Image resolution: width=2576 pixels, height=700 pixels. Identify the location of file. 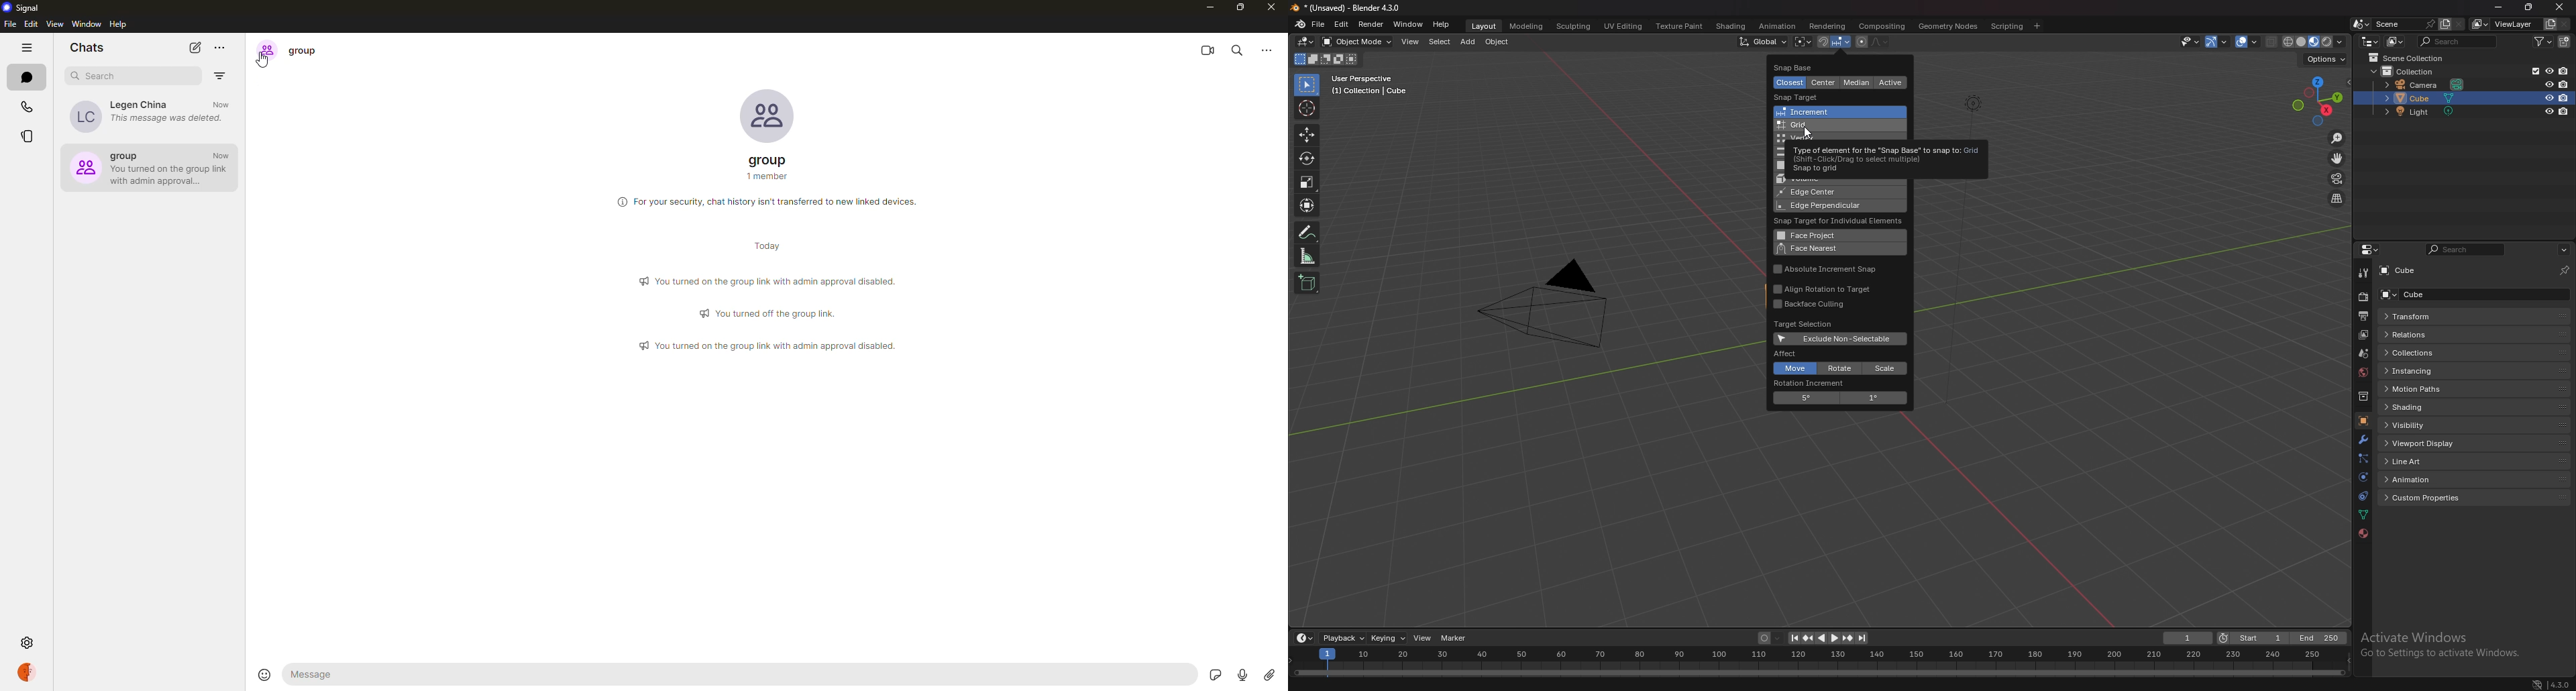
(9, 24).